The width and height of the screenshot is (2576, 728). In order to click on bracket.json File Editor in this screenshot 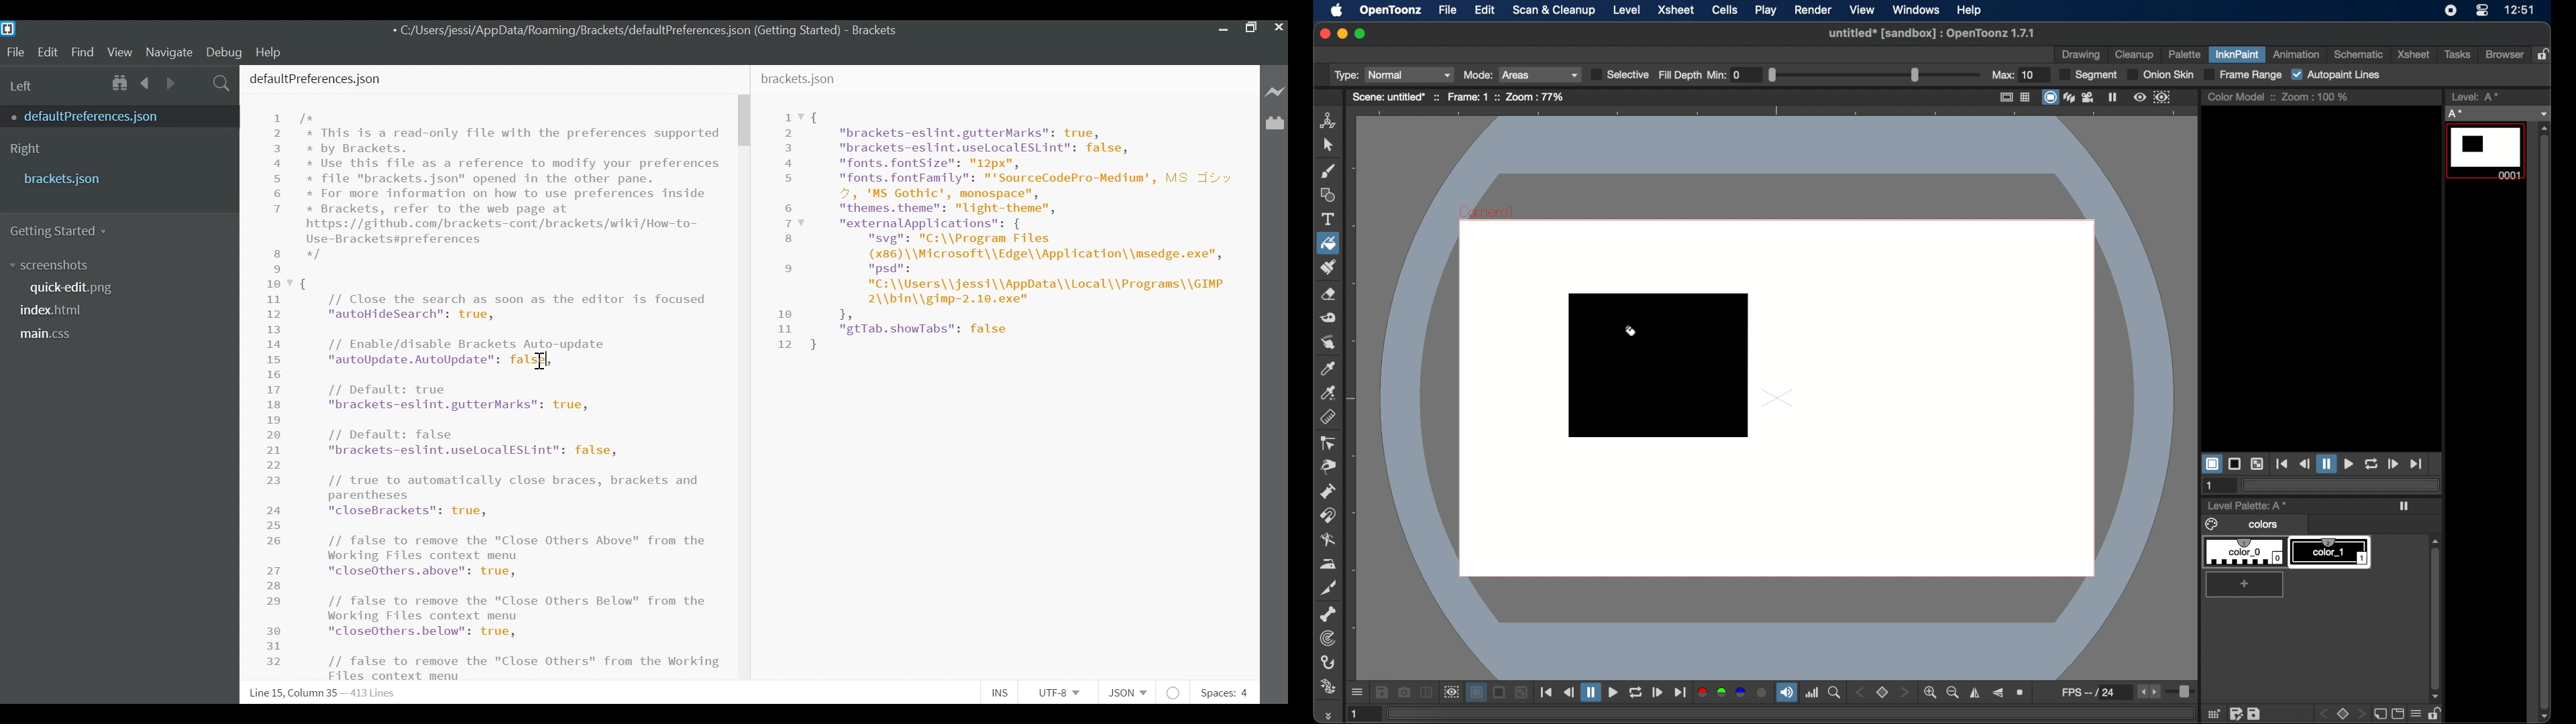, I will do `click(1008, 374)`.